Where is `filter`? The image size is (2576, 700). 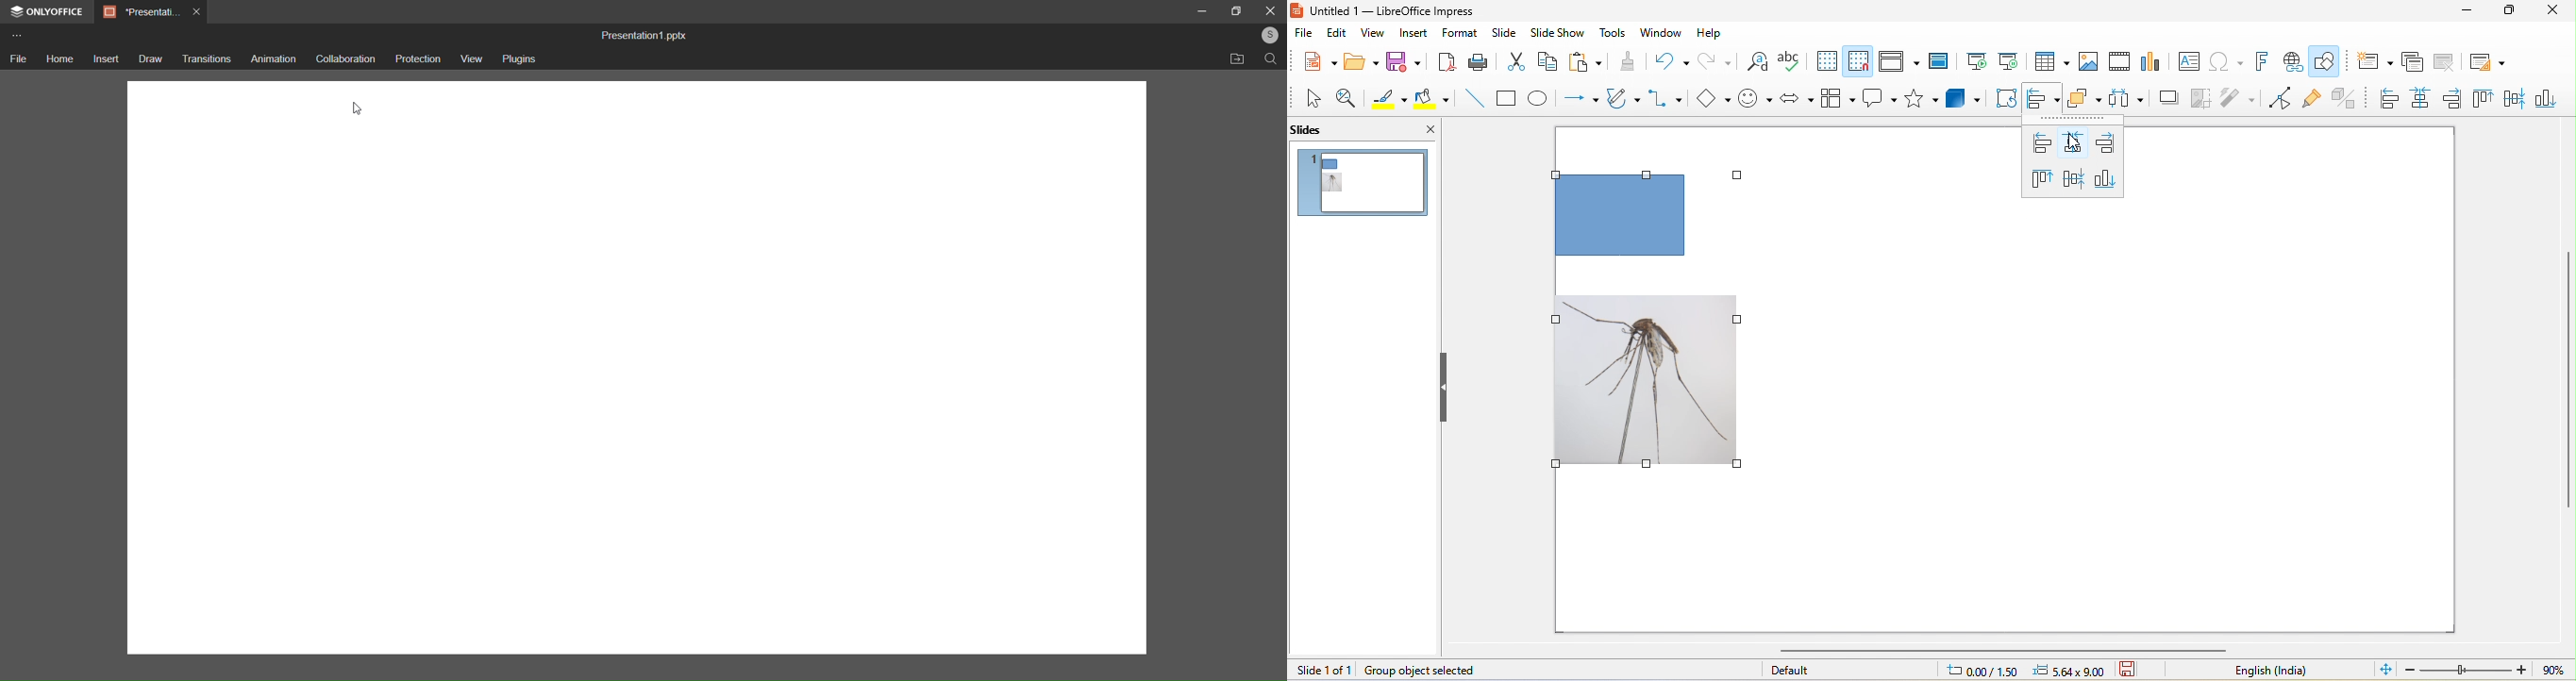 filter is located at coordinates (2238, 100).